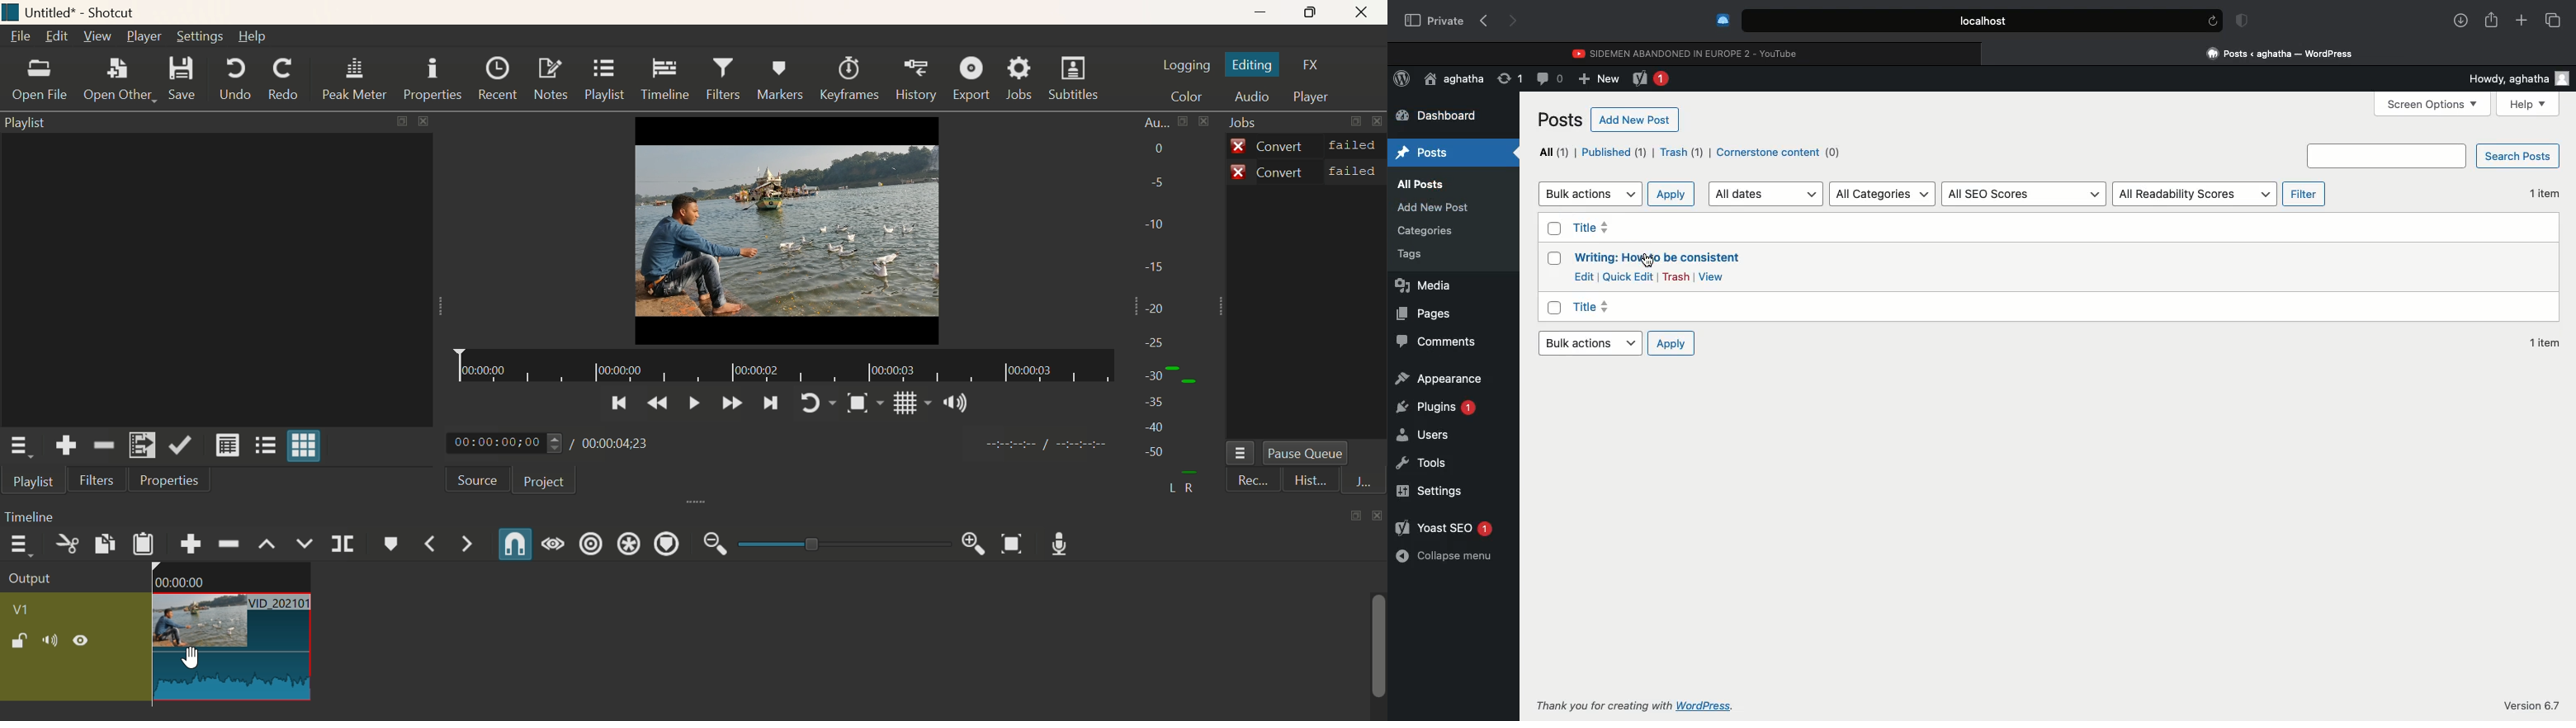 The height and width of the screenshot is (728, 2576). I want to click on , so click(150, 35).